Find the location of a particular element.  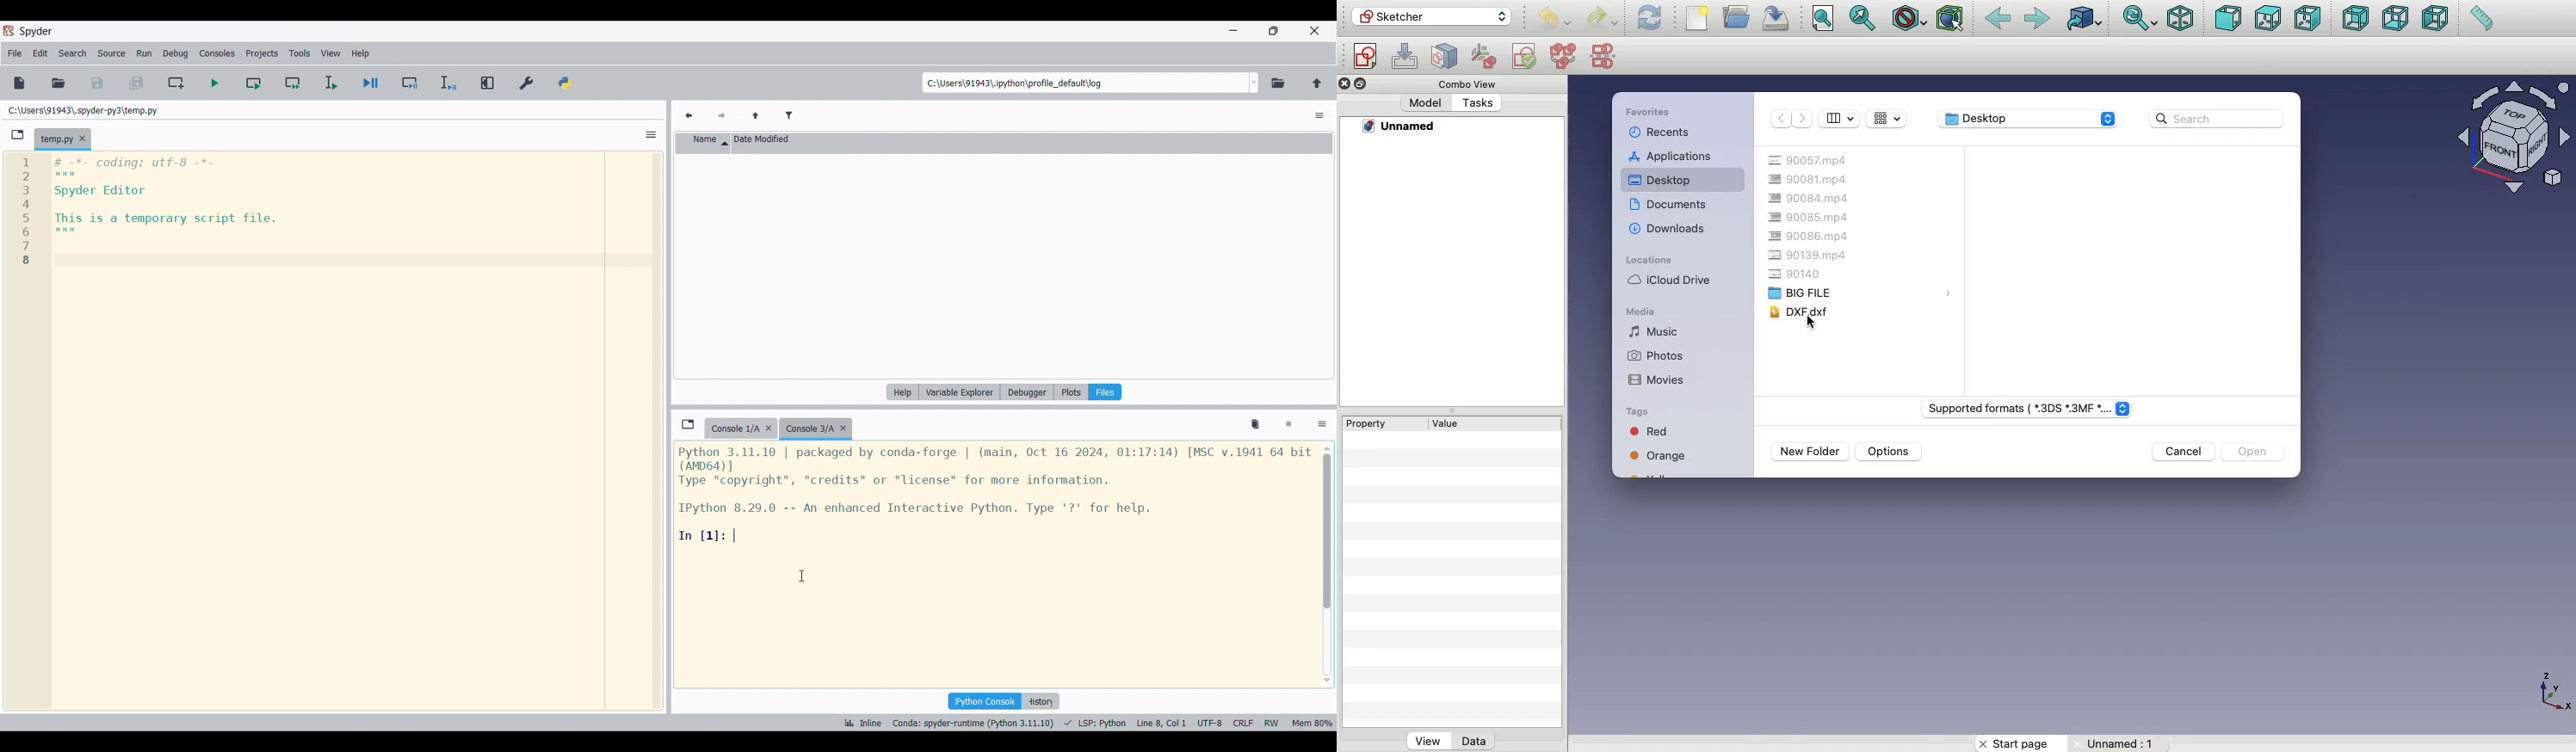

Run current cell and fo to next one is located at coordinates (293, 82).